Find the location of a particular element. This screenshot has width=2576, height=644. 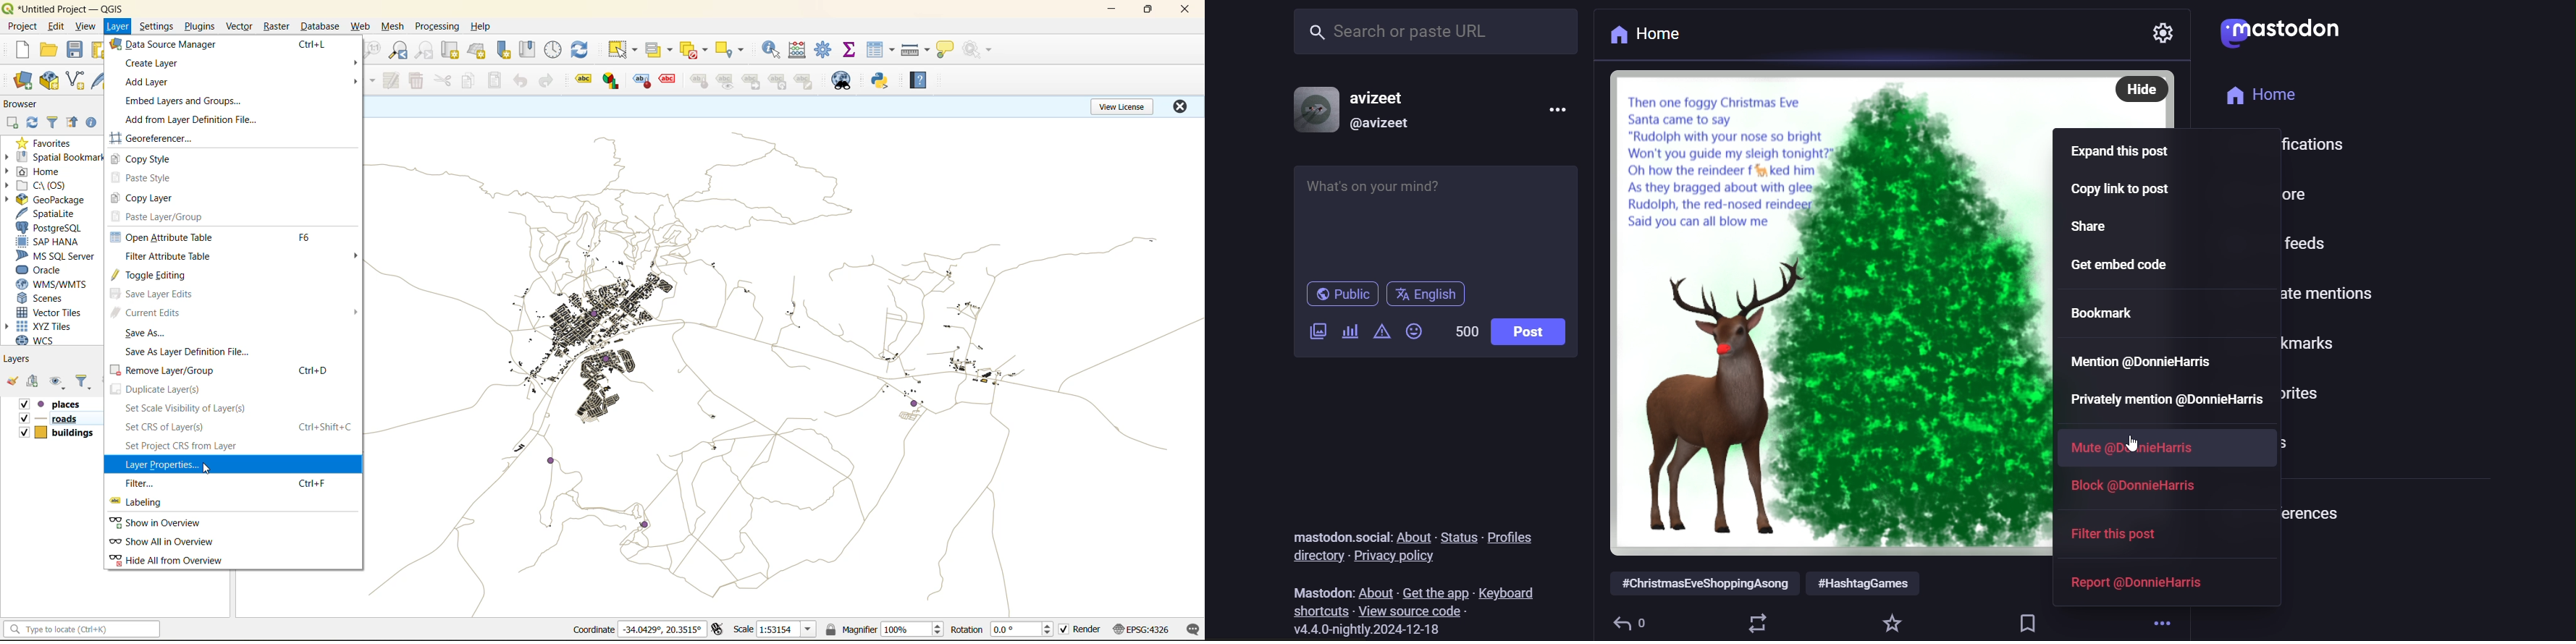

delete is located at coordinates (419, 80).